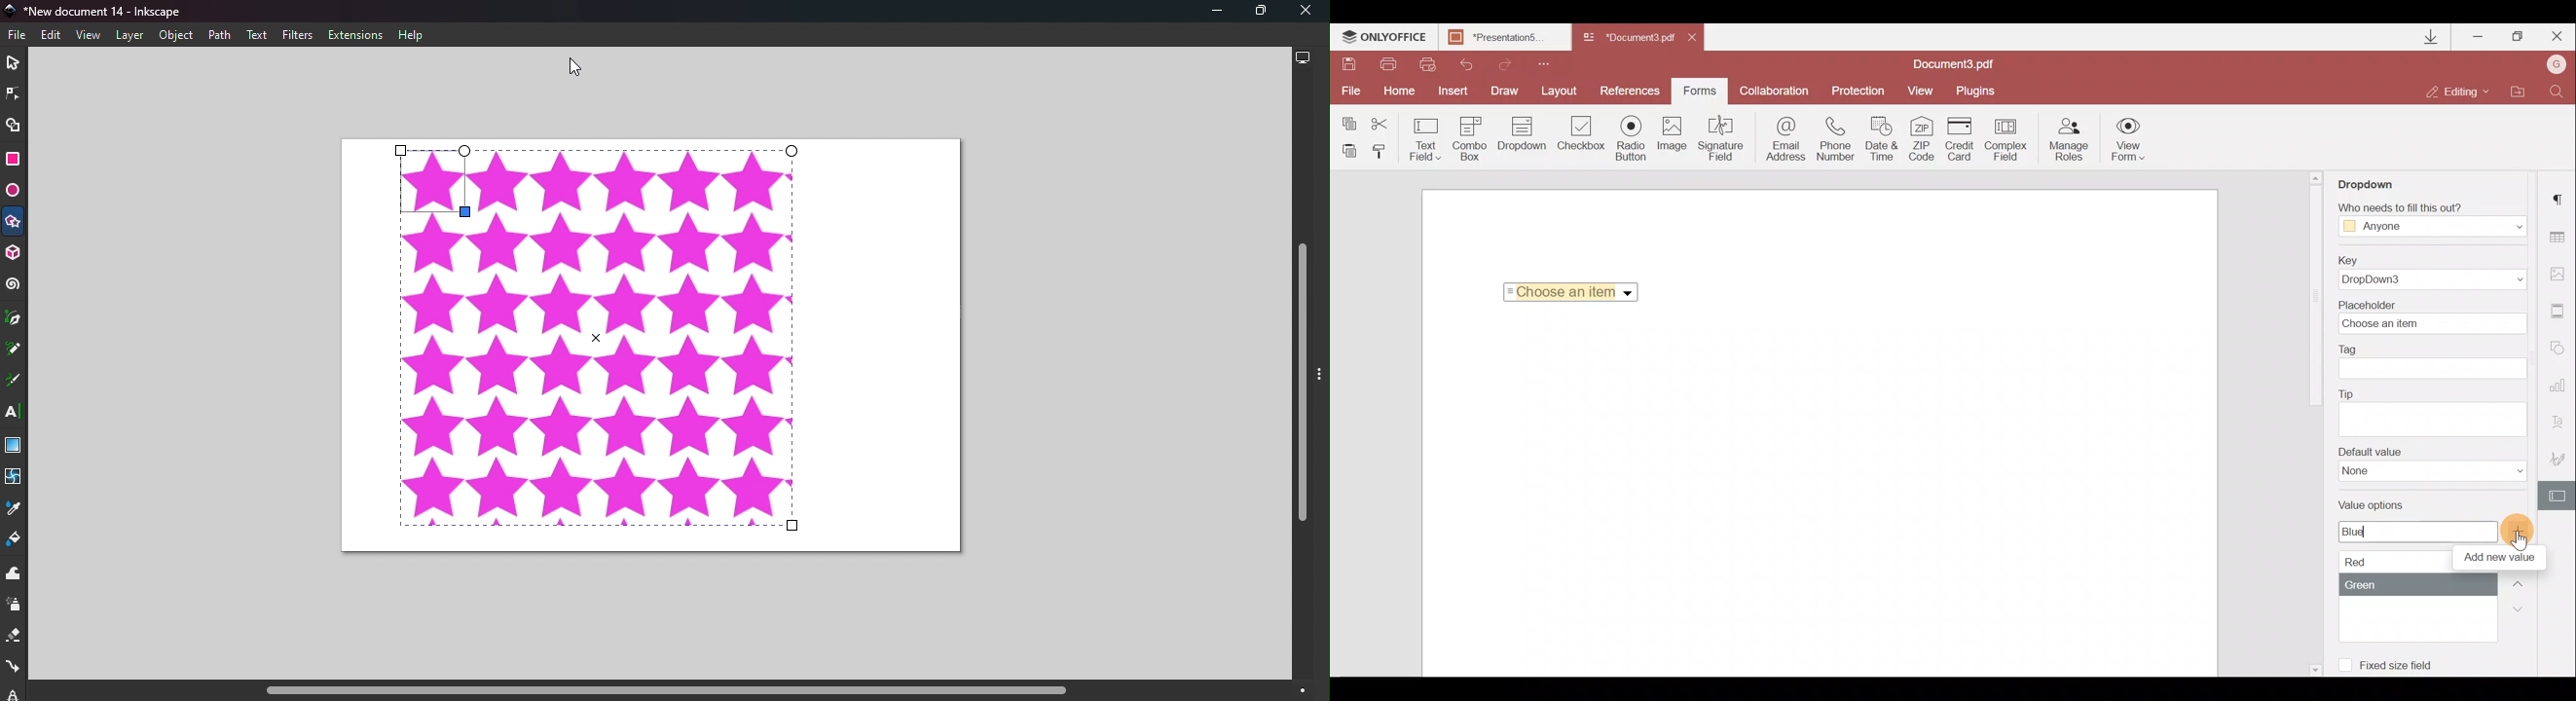 The height and width of the screenshot is (728, 2576). I want to click on Scroll down, so click(2314, 668).